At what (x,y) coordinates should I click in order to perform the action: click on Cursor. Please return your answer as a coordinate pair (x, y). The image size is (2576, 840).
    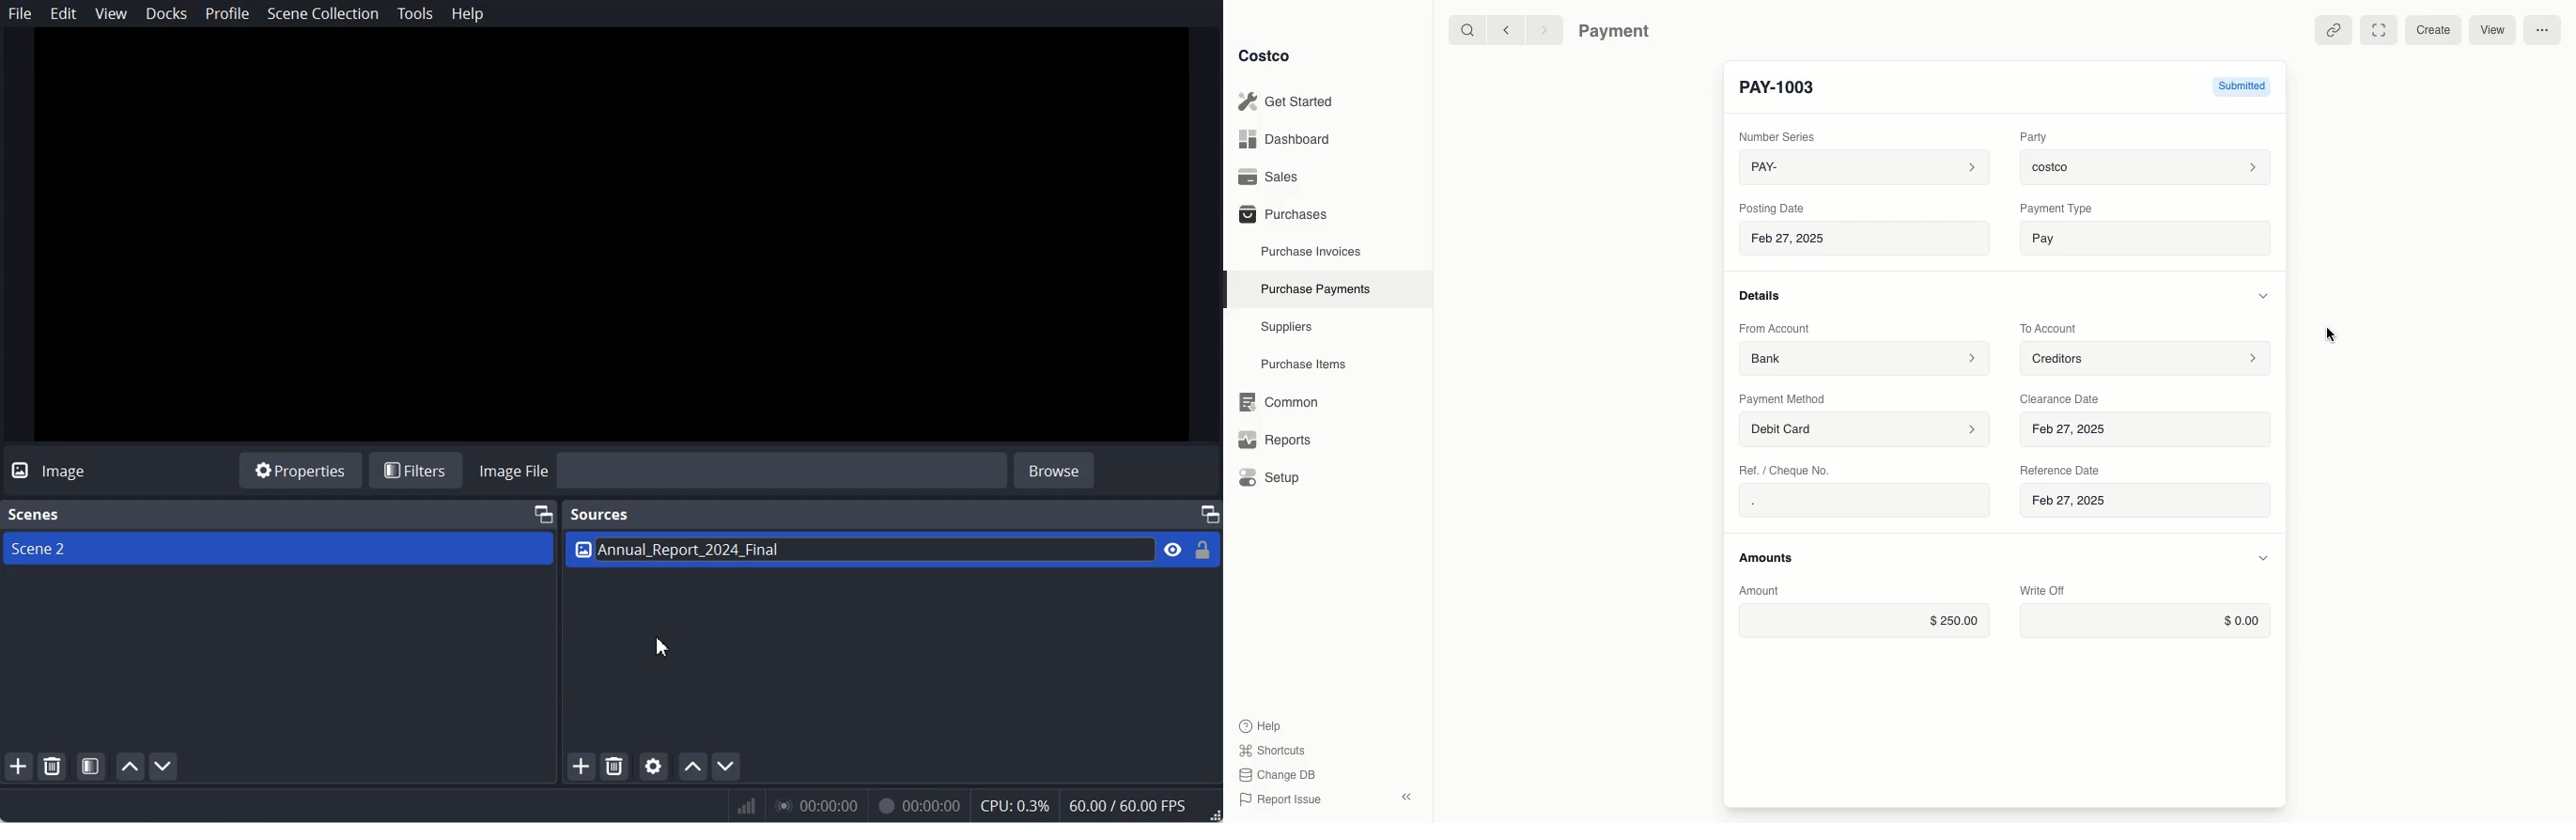
    Looking at the image, I should click on (2334, 334).